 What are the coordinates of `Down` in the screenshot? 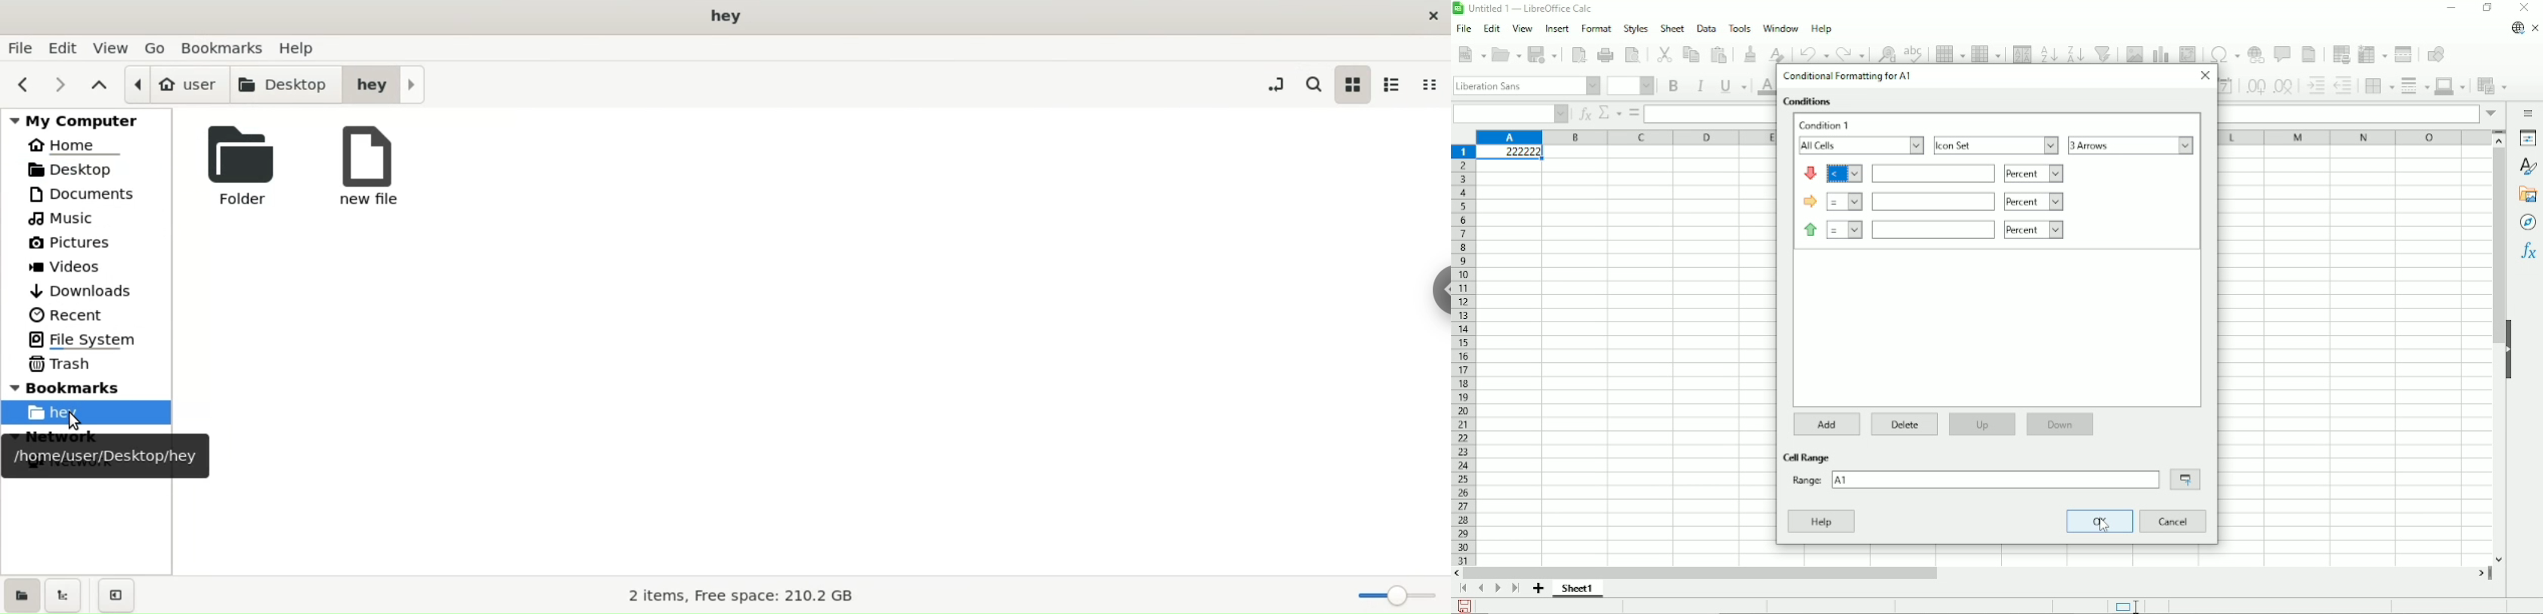 It's located at (2060, 424).